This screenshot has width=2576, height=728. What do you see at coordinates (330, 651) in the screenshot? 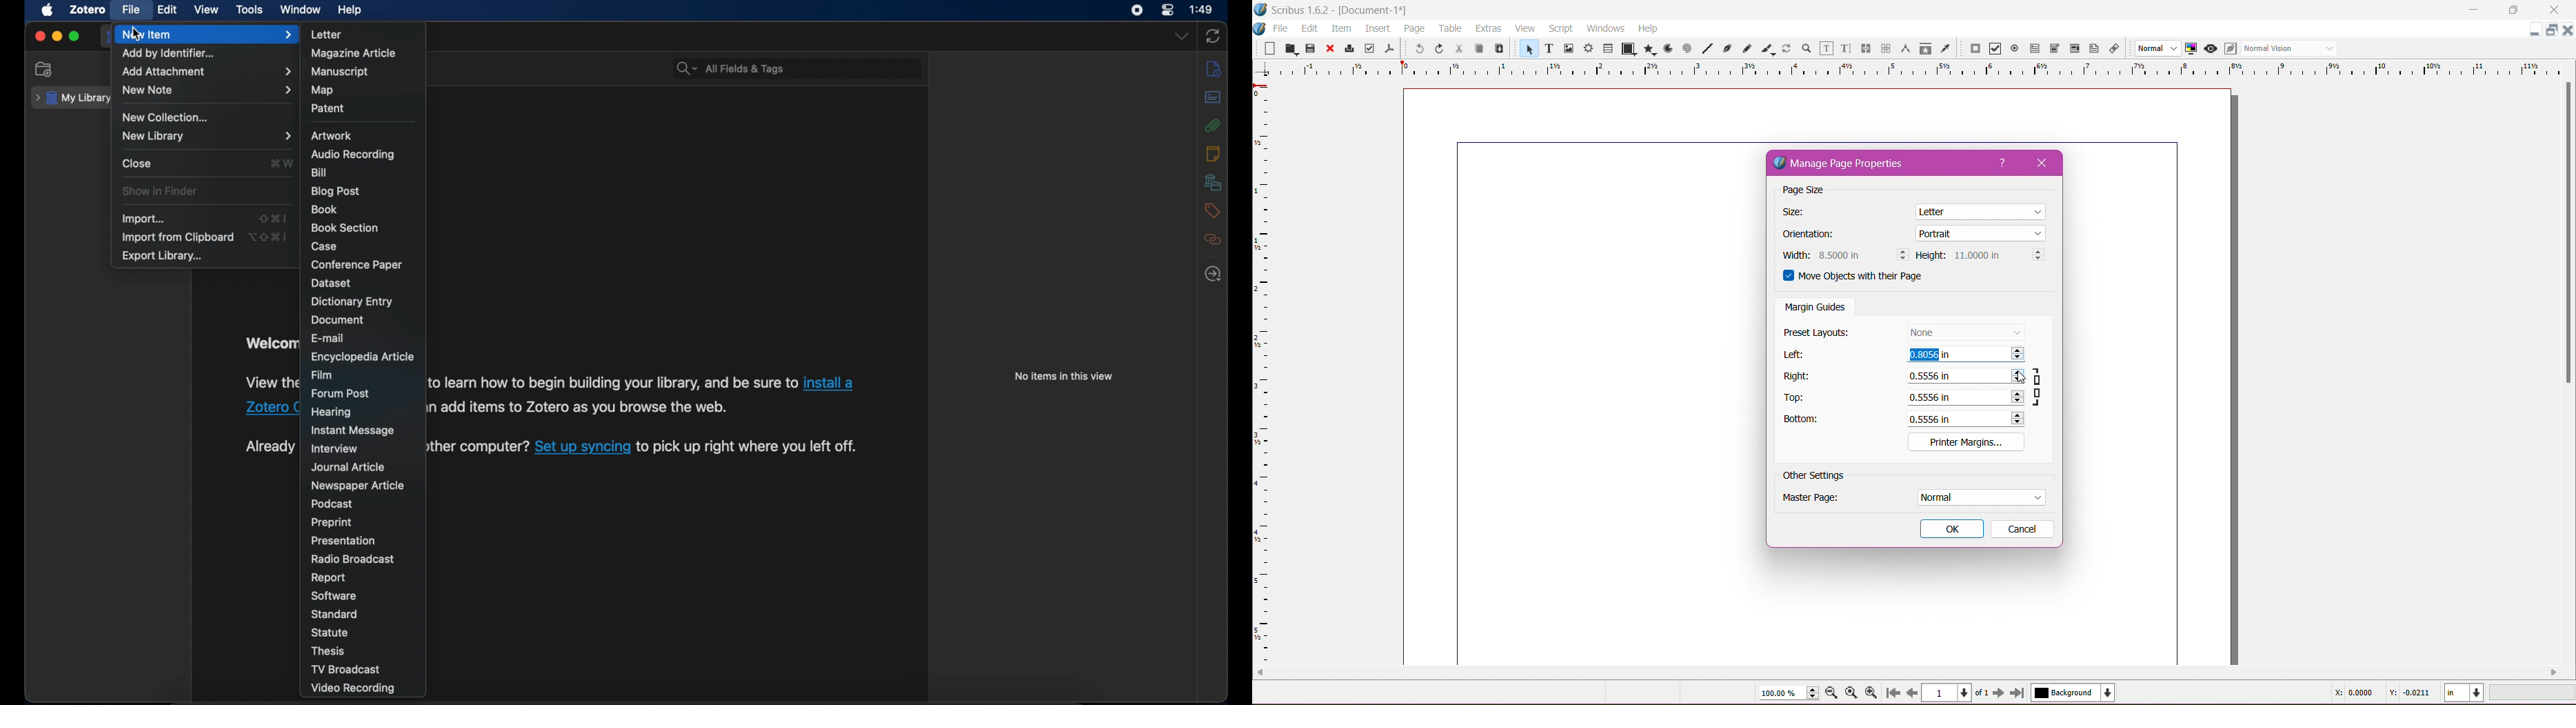
I see `thesis` at bounding box center [330, 651].